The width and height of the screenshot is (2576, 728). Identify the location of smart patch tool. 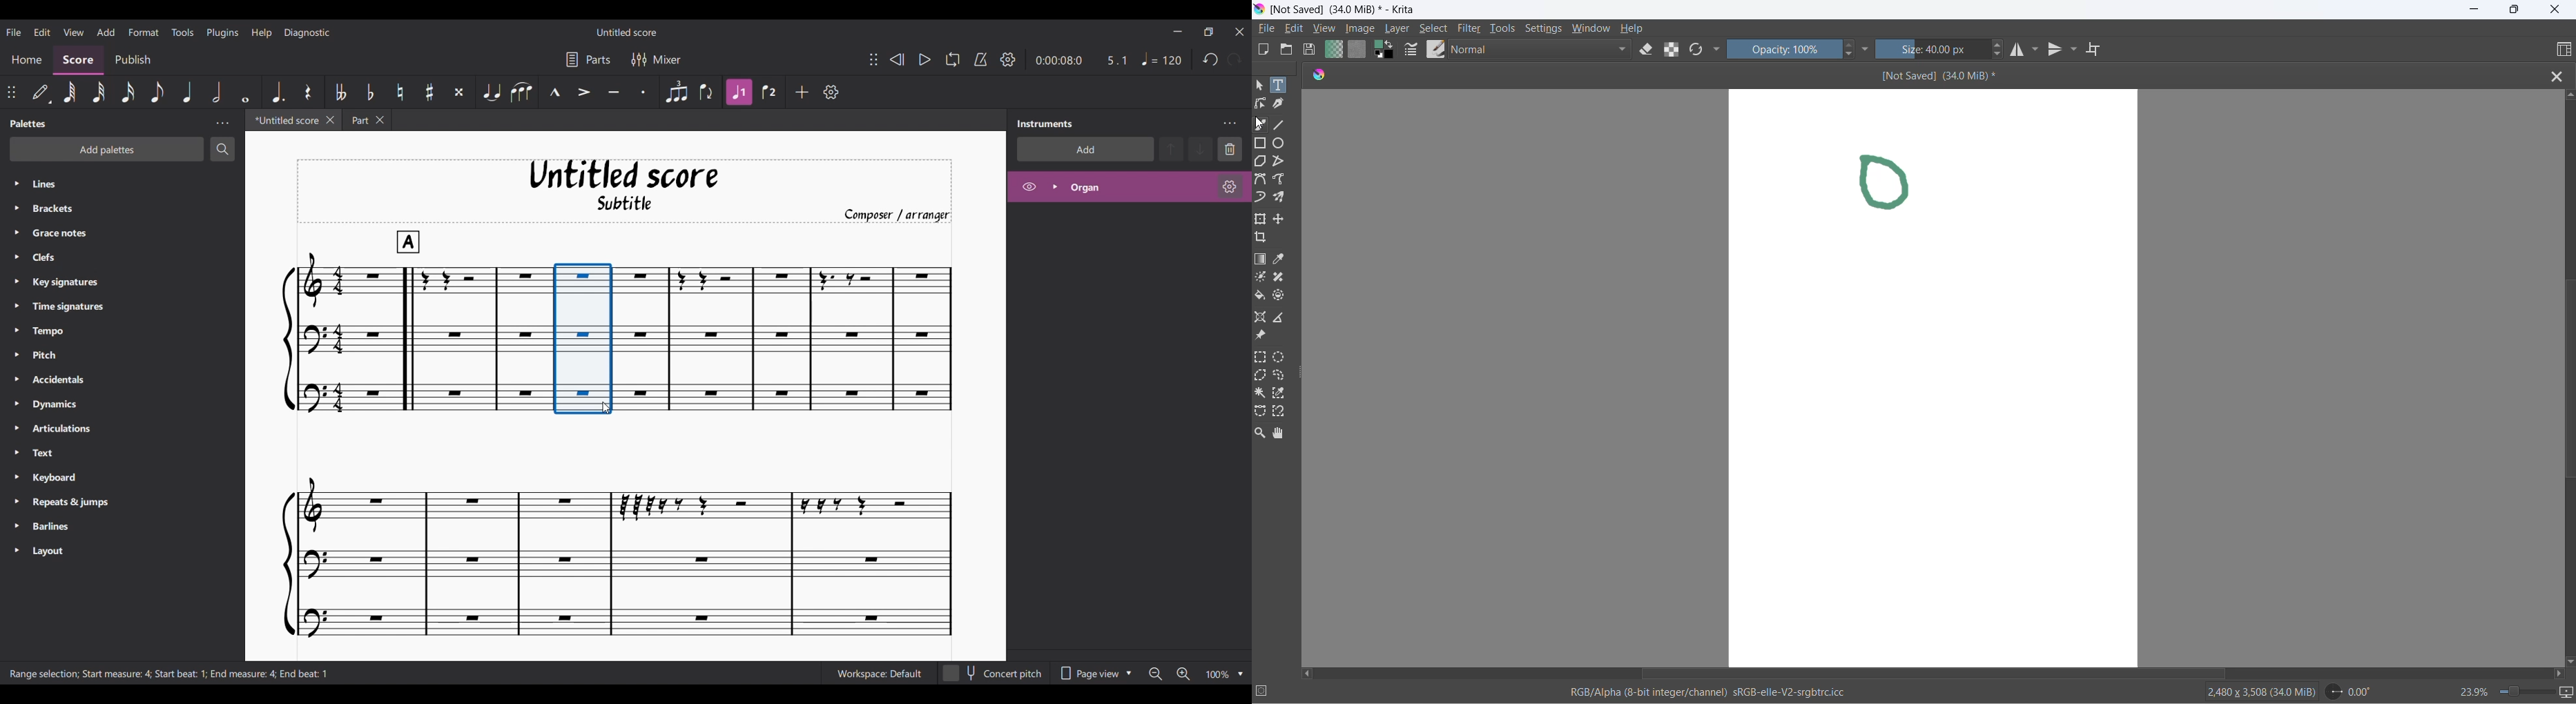
(1284, 278).